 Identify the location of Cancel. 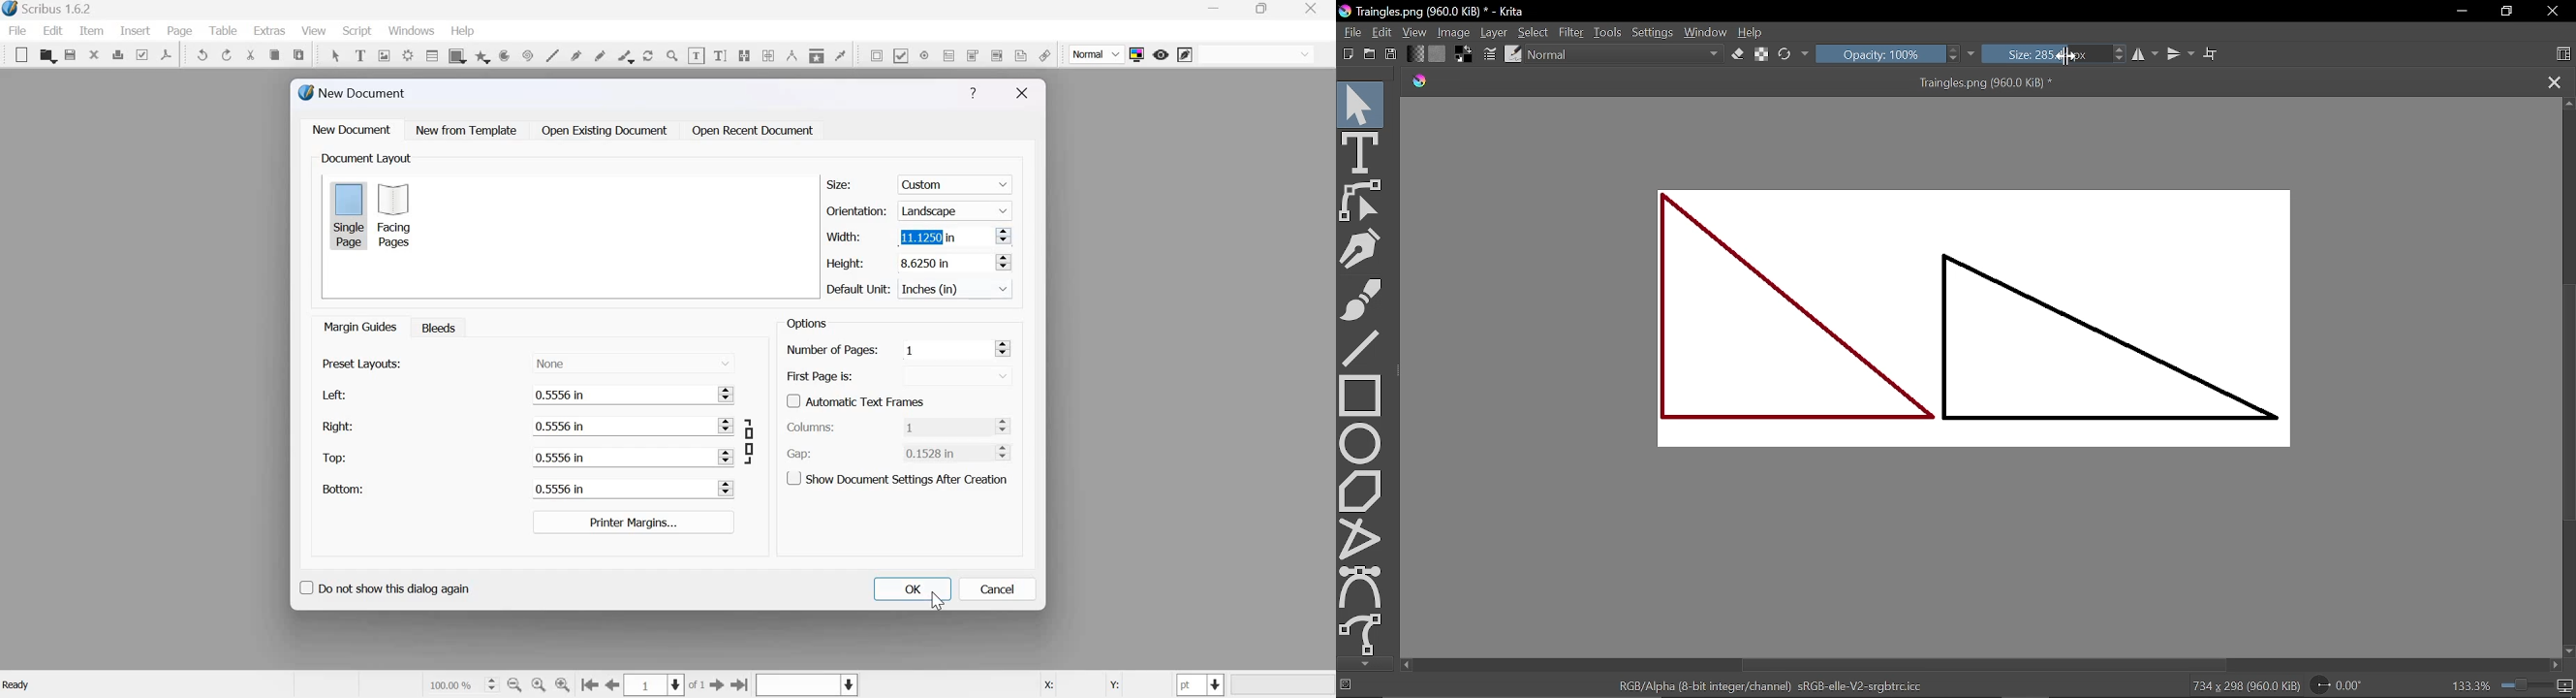
(998, 589).